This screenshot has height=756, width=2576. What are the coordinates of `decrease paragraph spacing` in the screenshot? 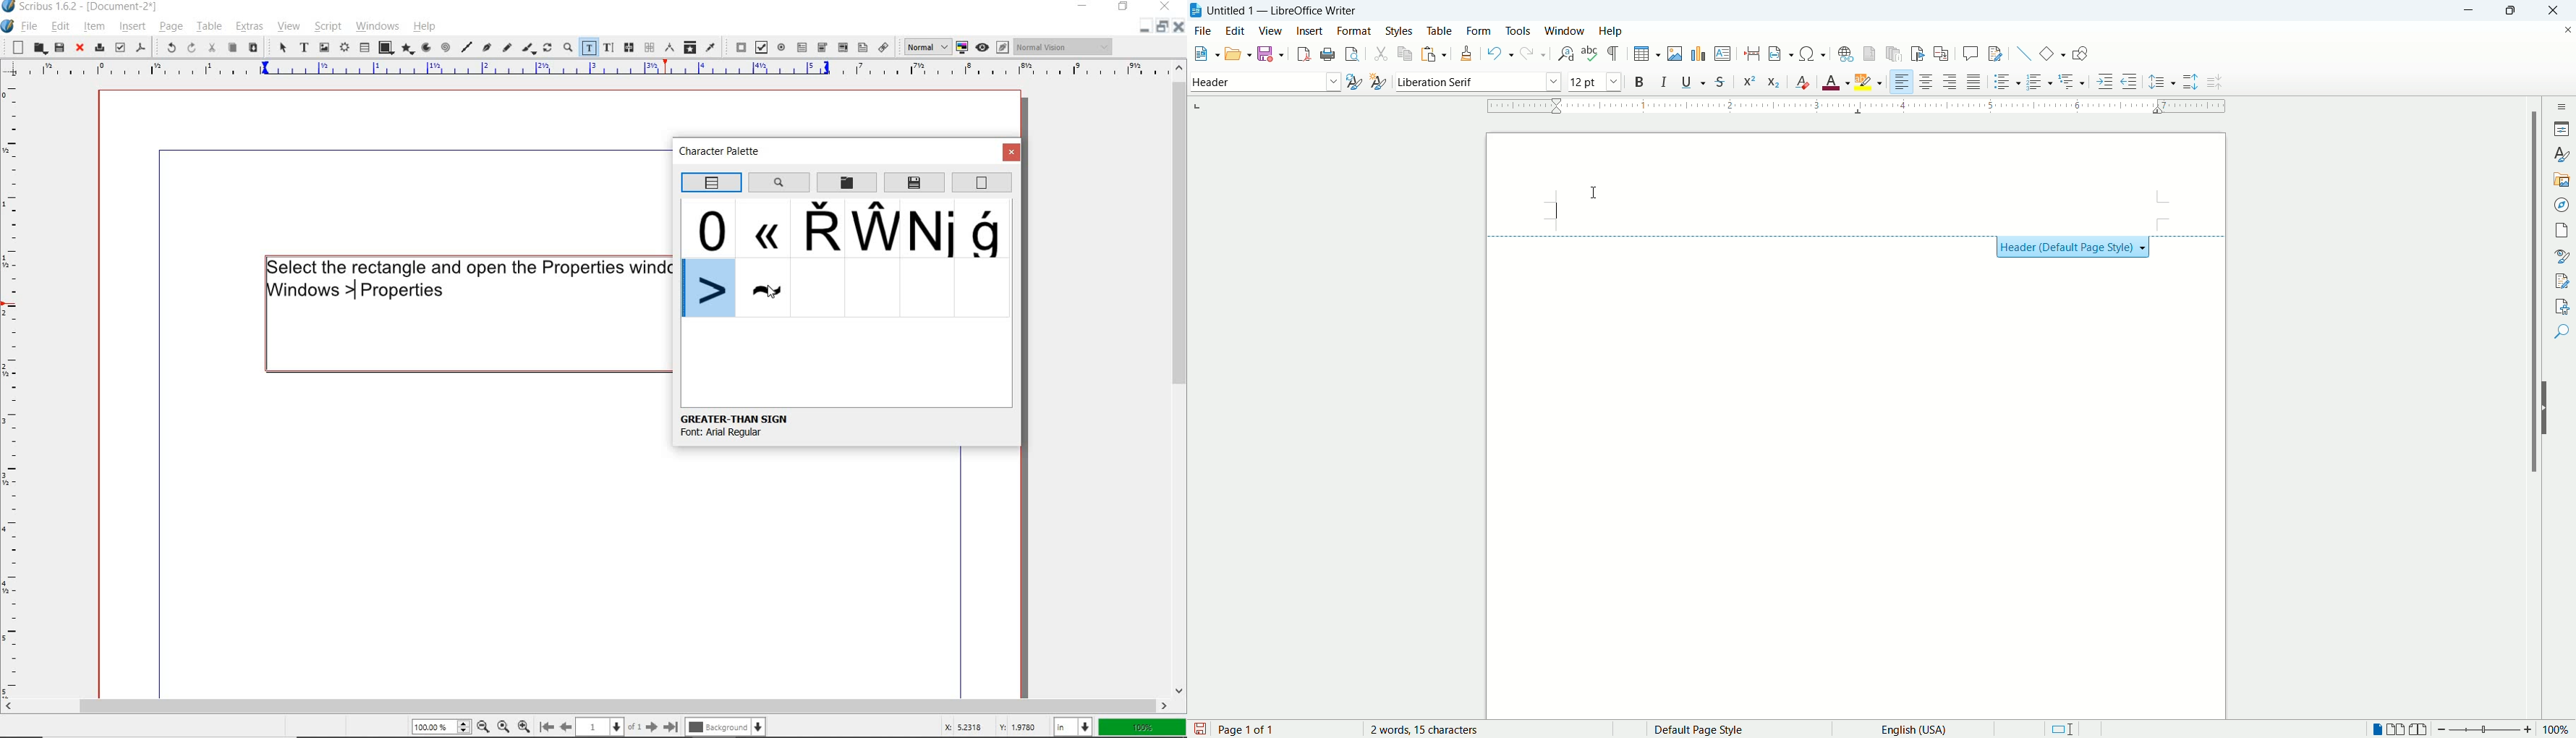 It's located at (2217, 82).